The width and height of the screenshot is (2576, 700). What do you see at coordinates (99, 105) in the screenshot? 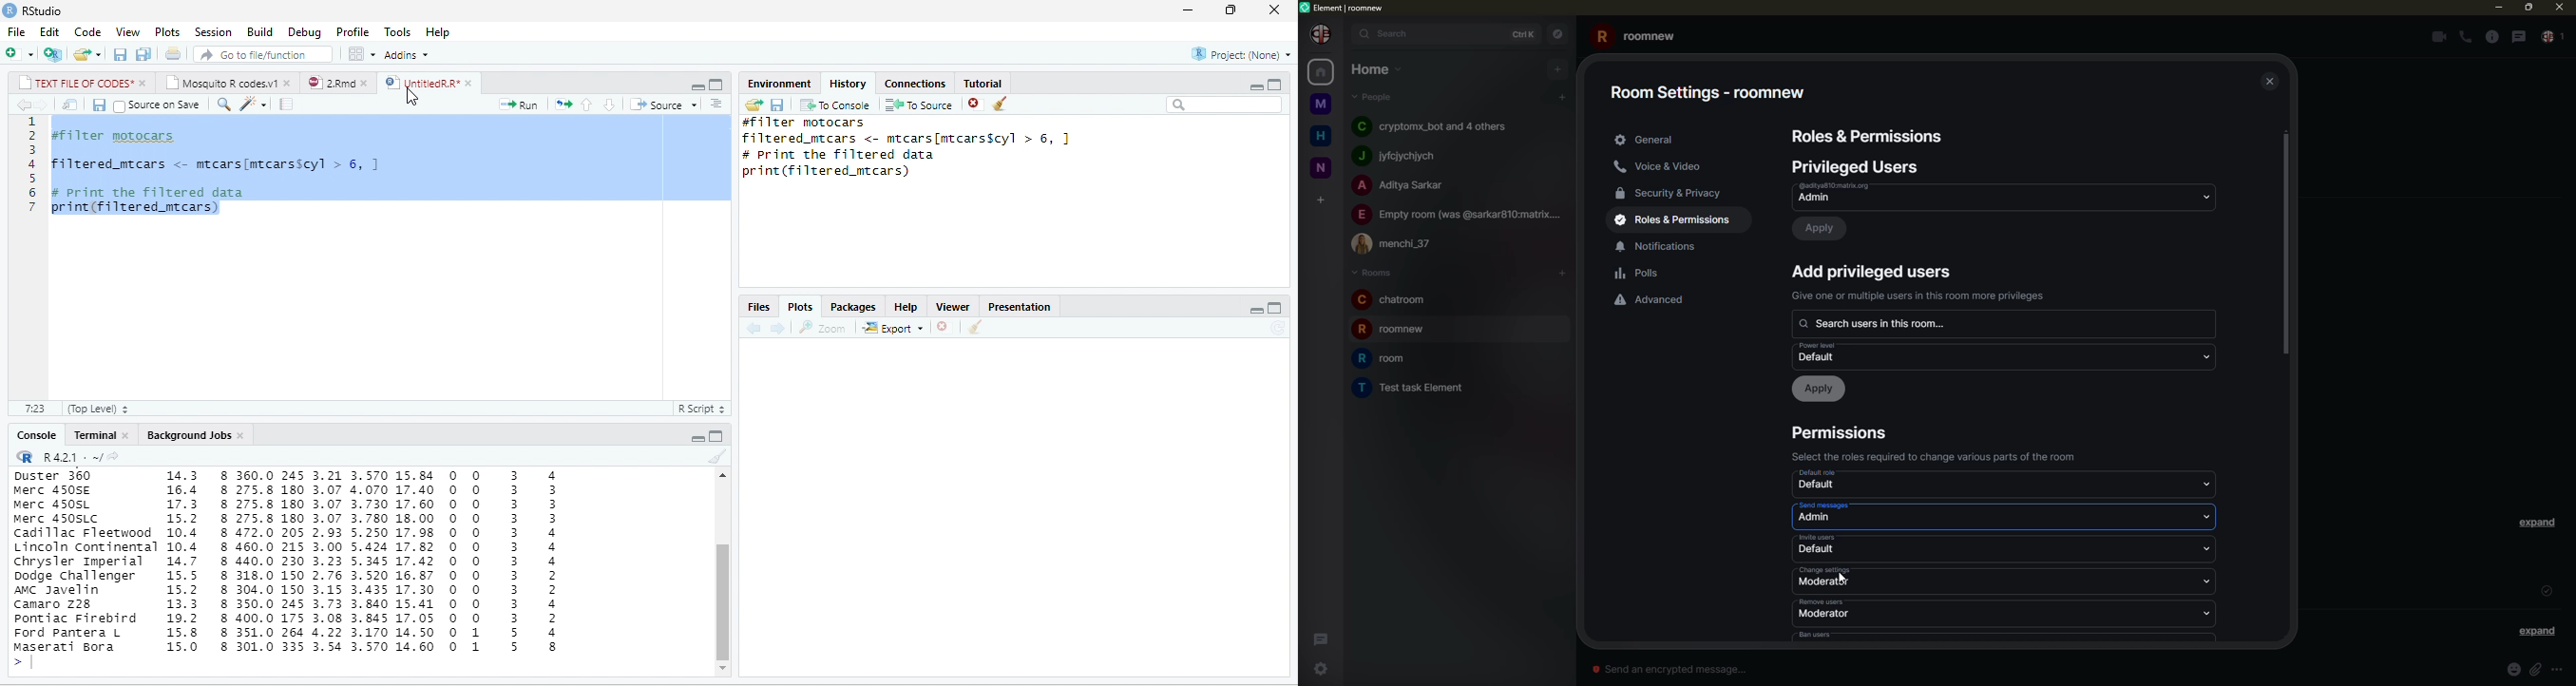
I see `save` at bounding box center [99, 105].